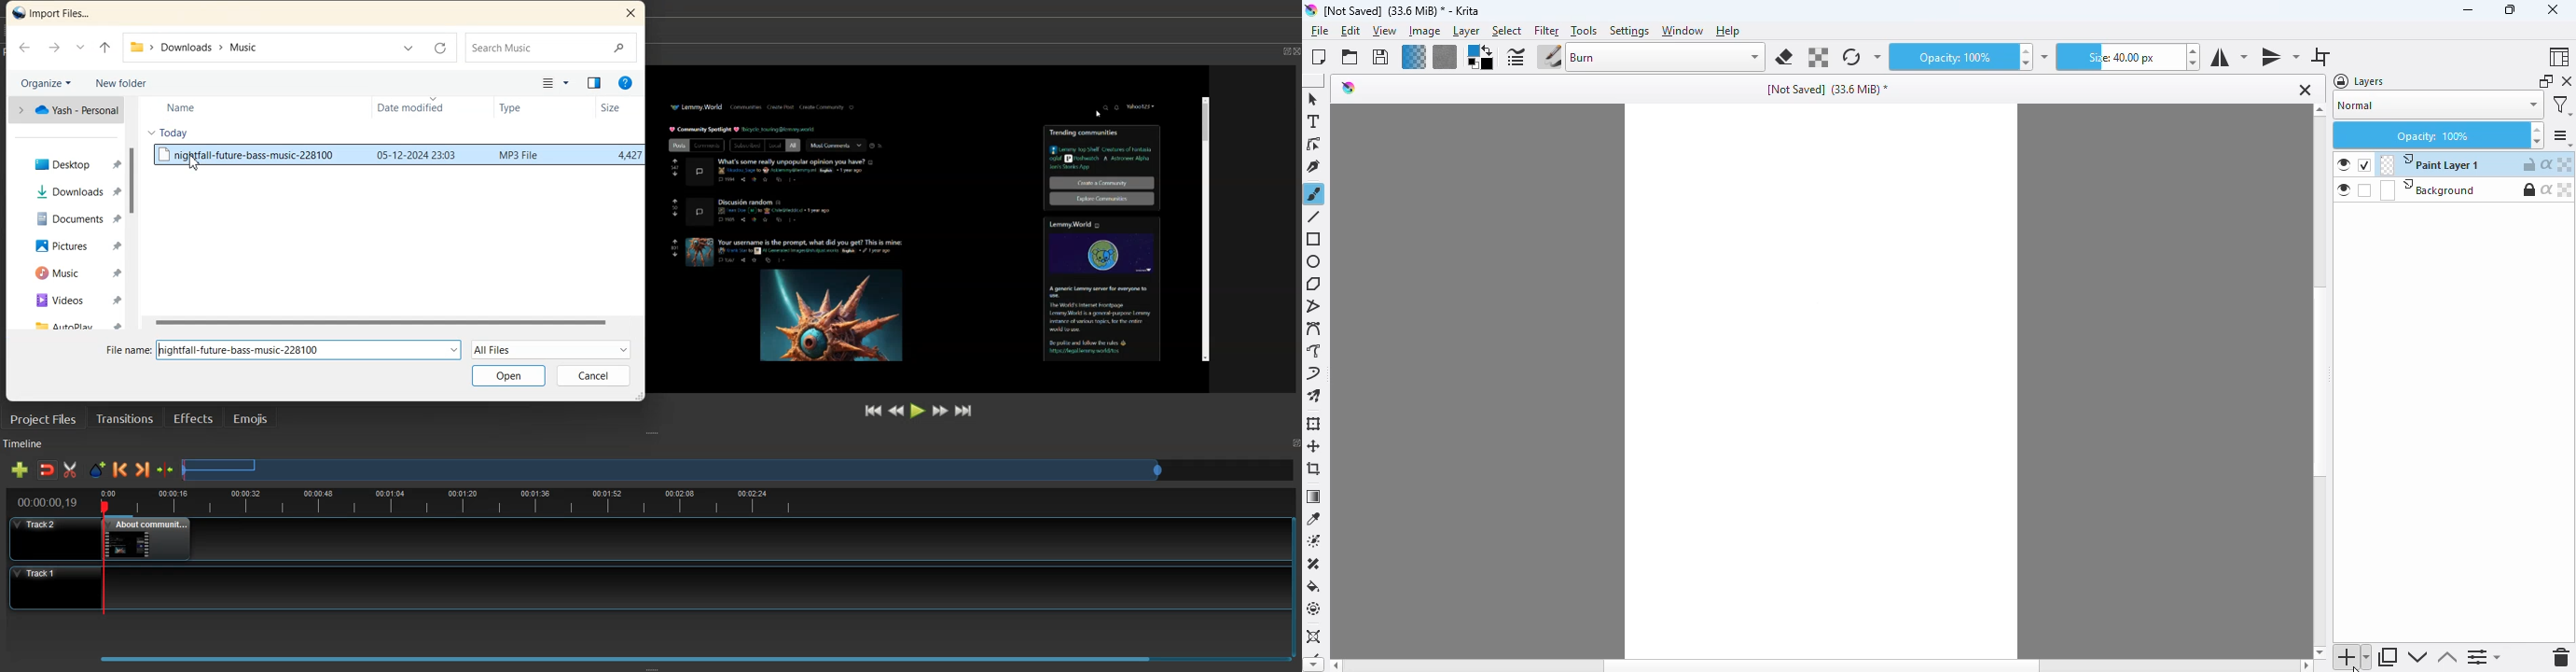  I want to click on Razor Track, so click(71, 470).